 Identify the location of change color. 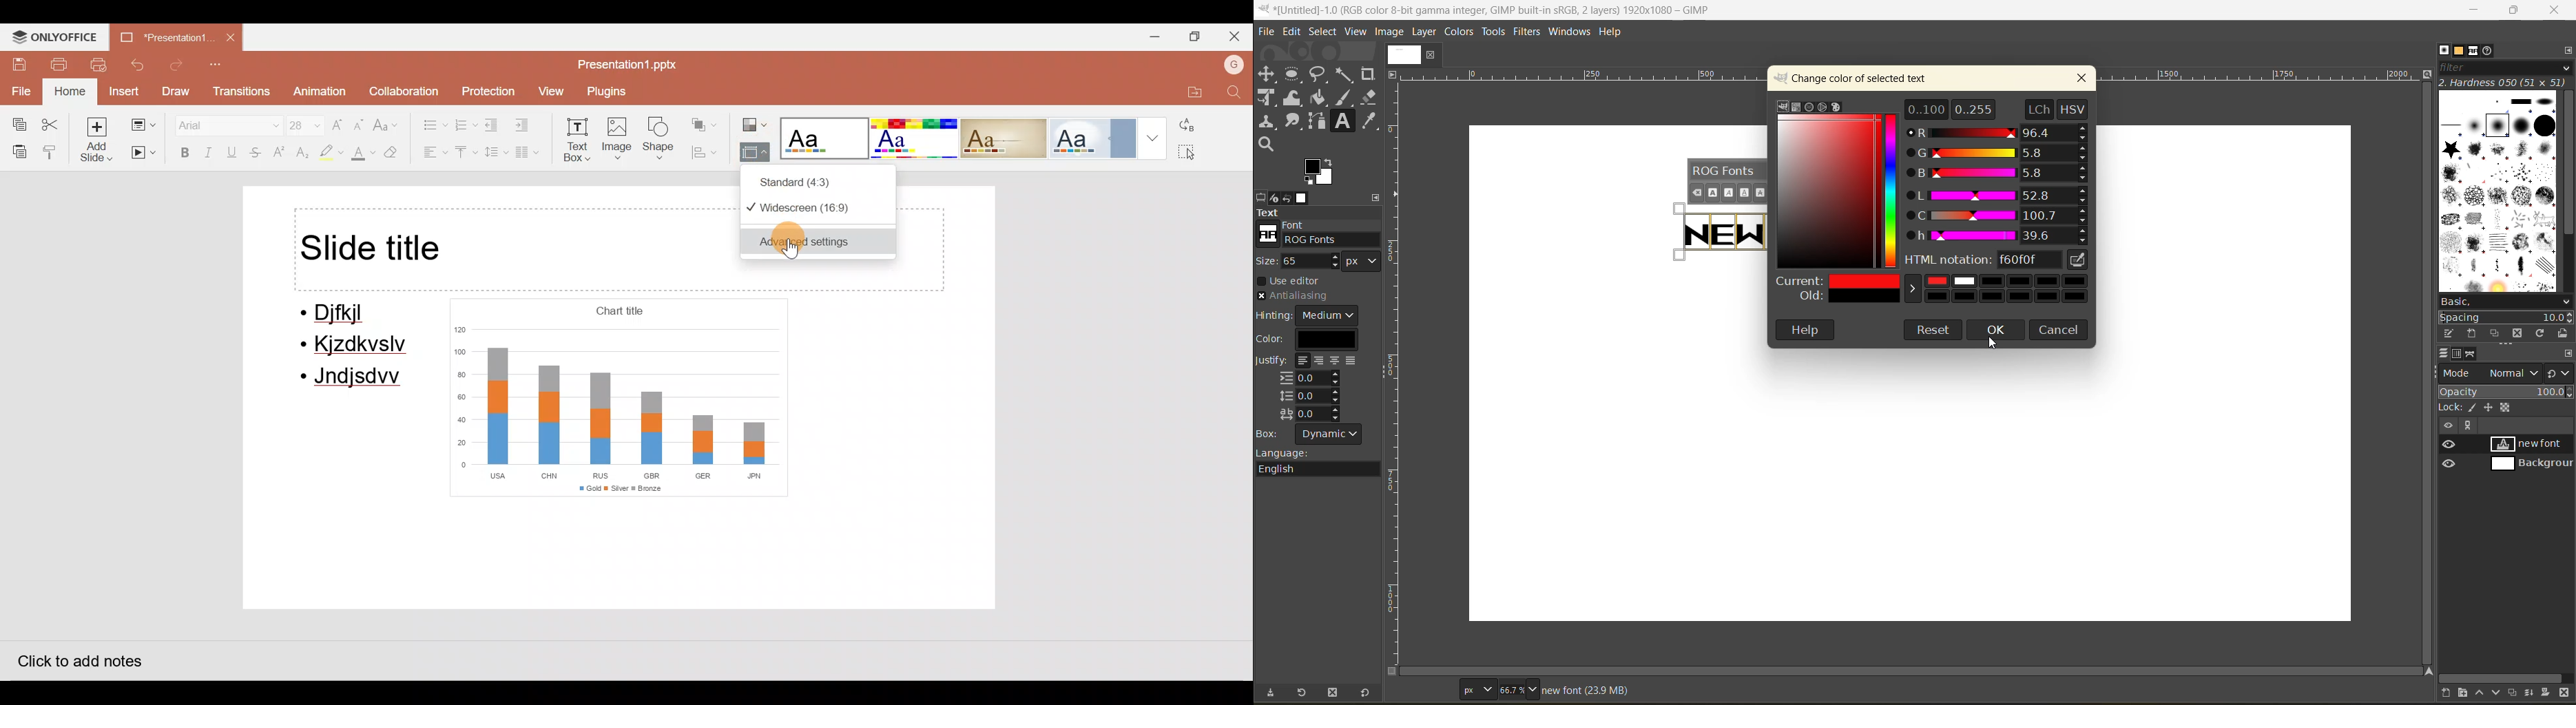
(1860, 78).